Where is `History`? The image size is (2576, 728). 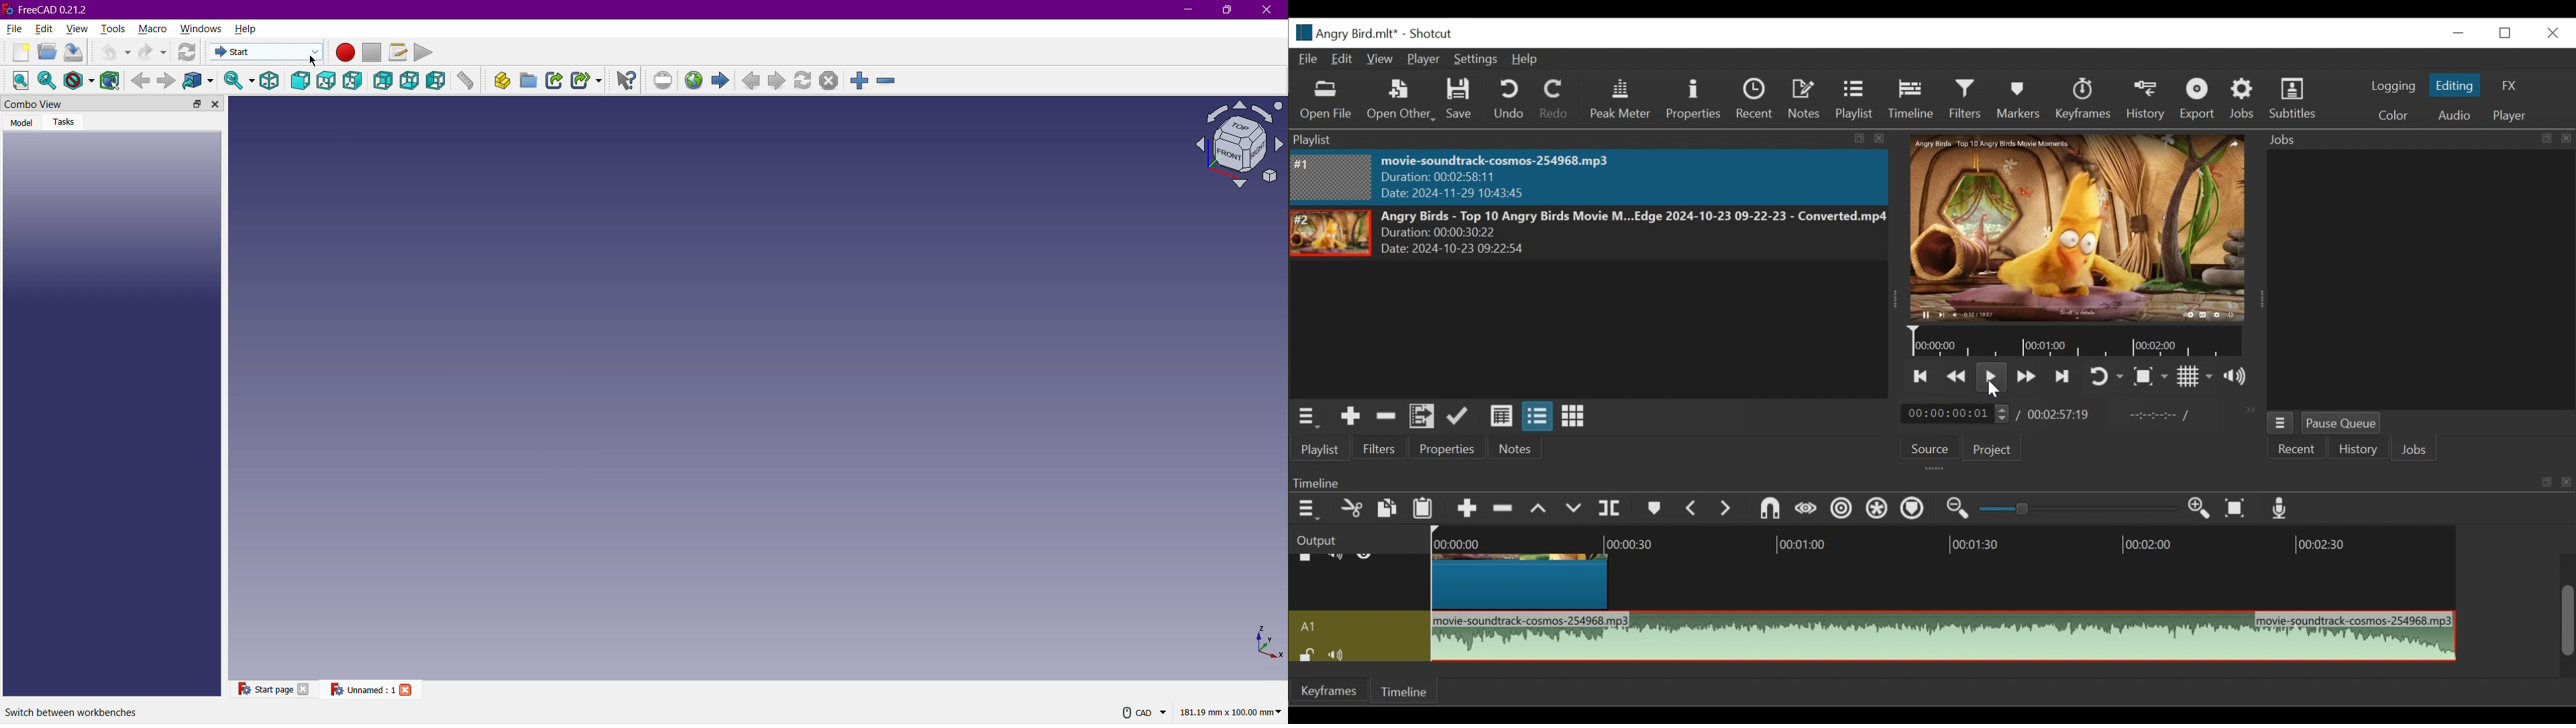 History is located at coordinates (2145, 100).